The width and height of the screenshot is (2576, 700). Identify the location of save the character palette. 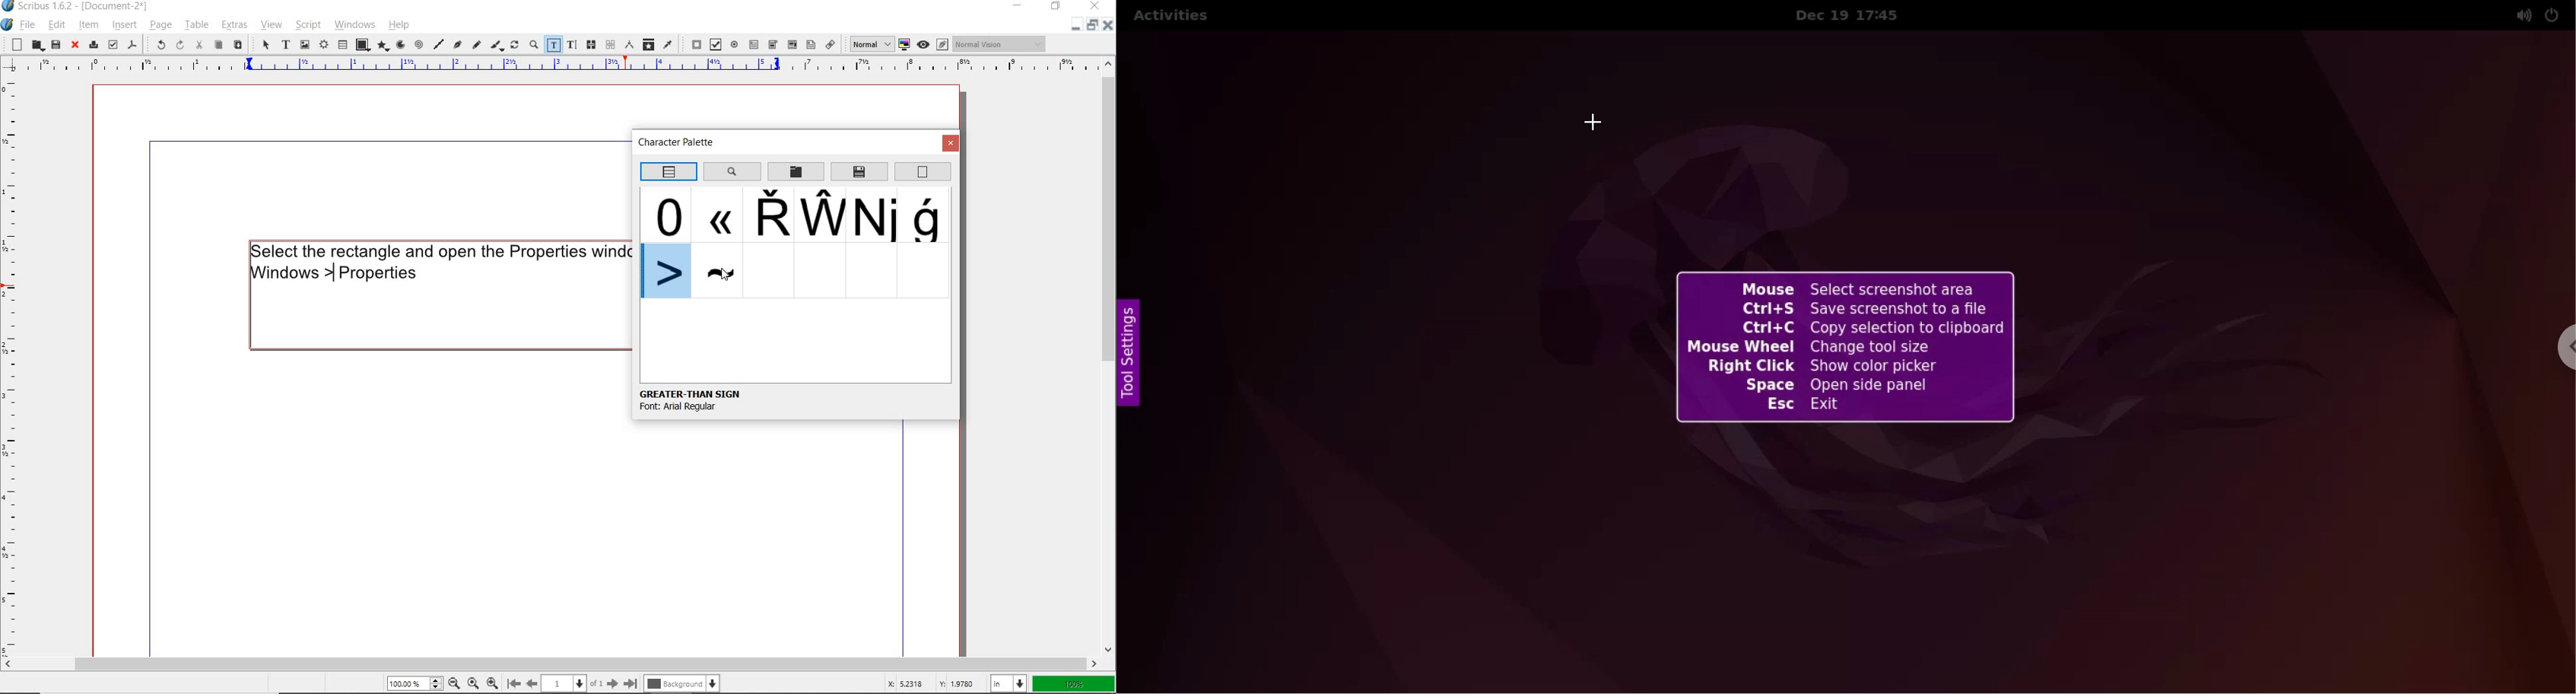
(860, 172).